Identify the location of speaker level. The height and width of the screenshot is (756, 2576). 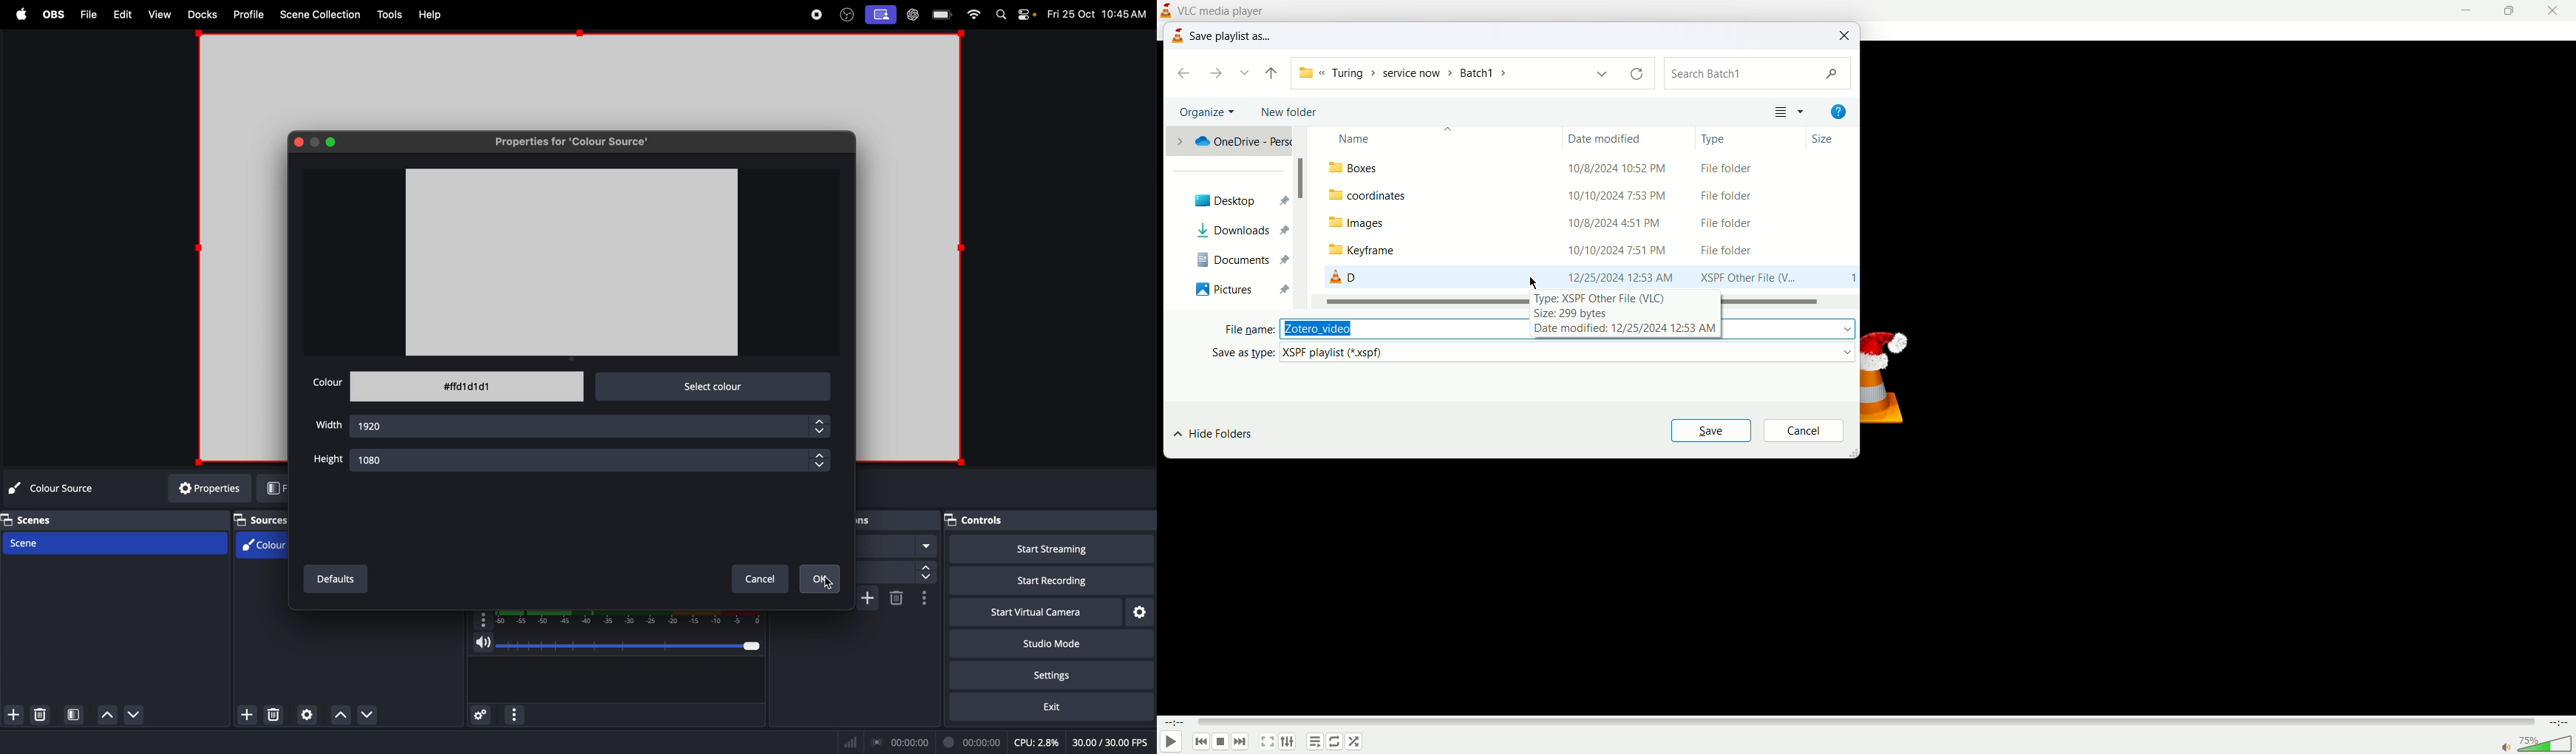
(619, 638).